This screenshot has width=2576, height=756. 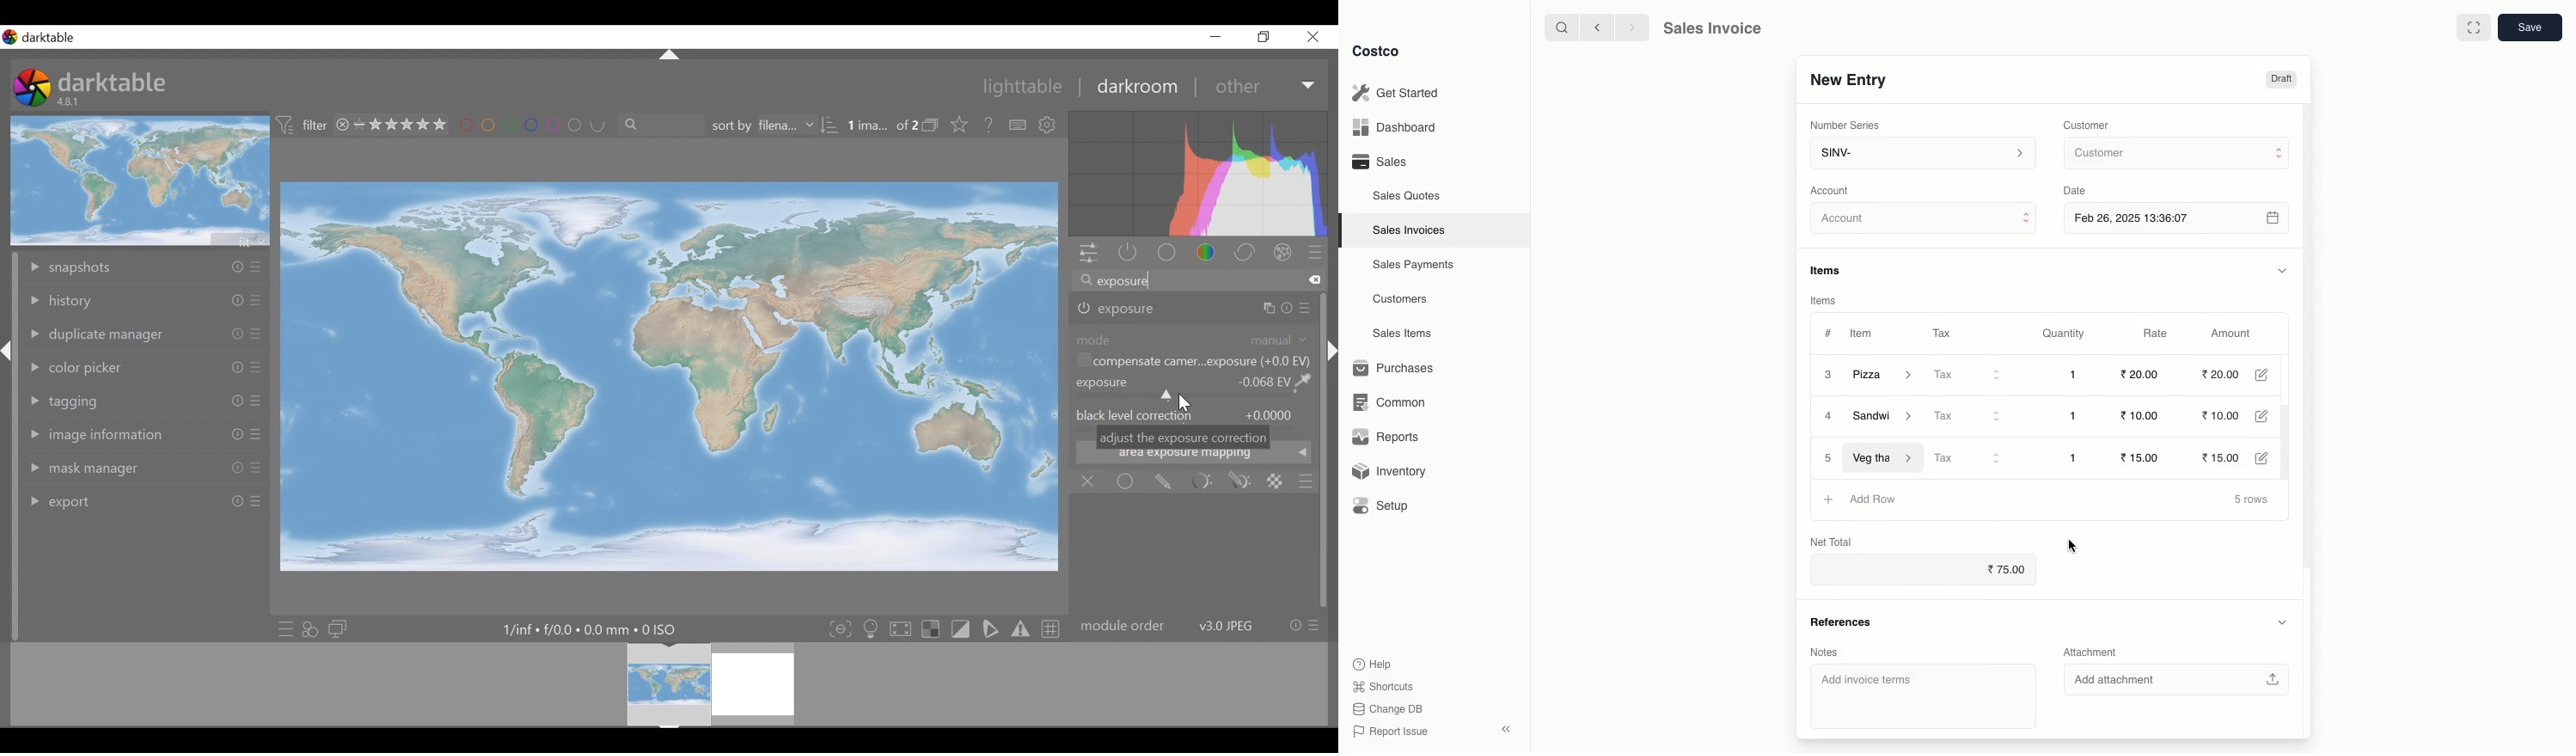 What do you see at coordinates (1182, 436) in the screenshot?
I see `adjust the exposure correction tooltip` at bounding box center [1182, 436].